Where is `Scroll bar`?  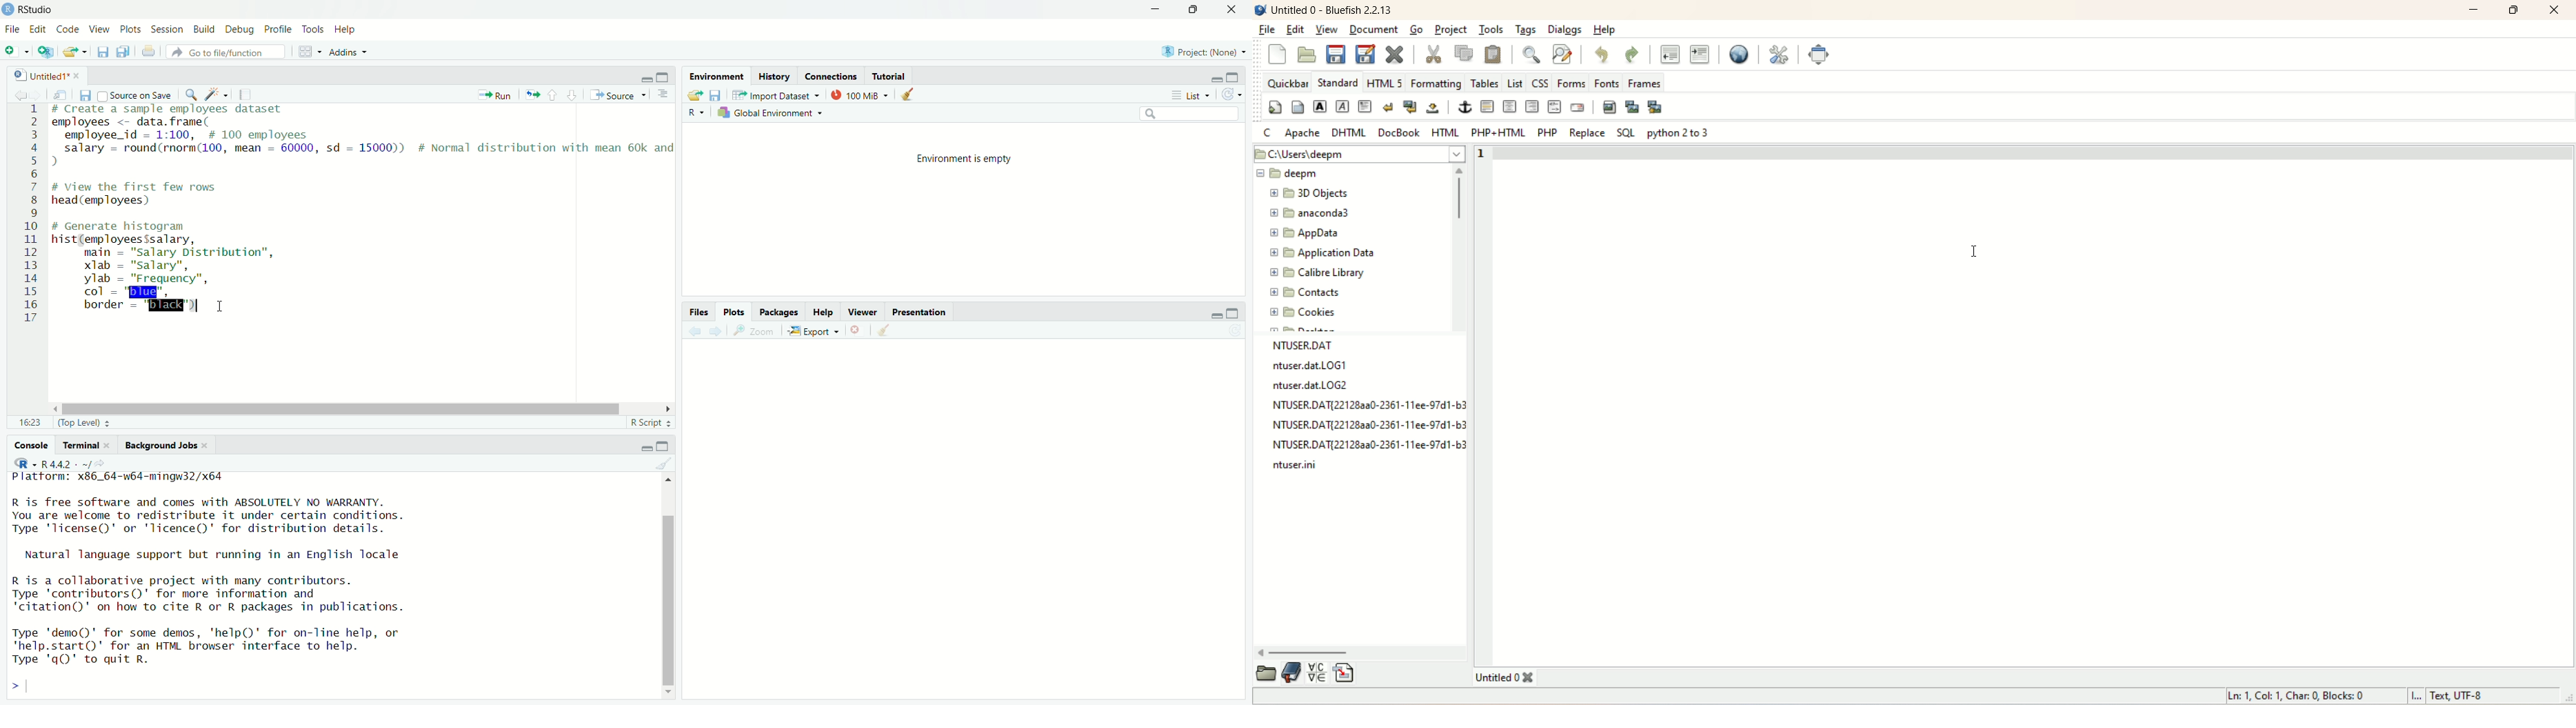
Scroll bar is located at coordinates (669, 586).